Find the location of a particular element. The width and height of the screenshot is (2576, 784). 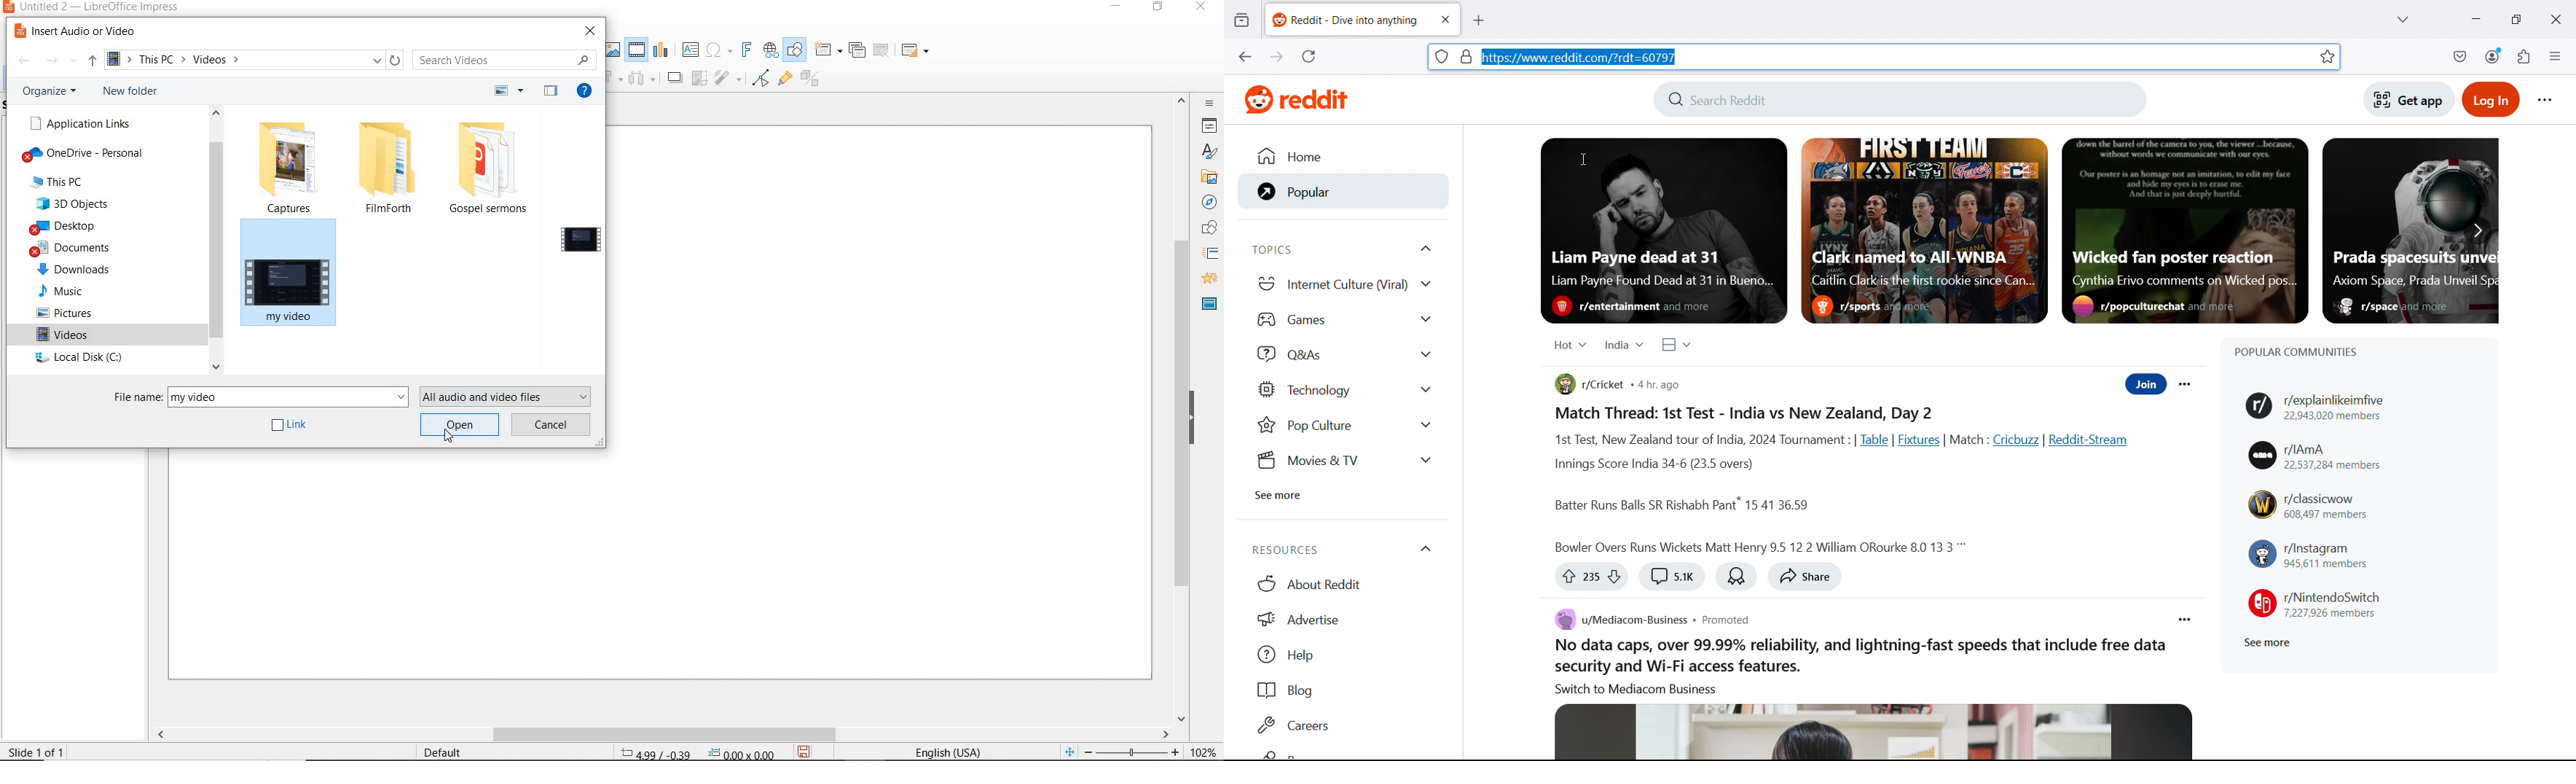

DELETE SLIDE is located at coordinates (882, 51).